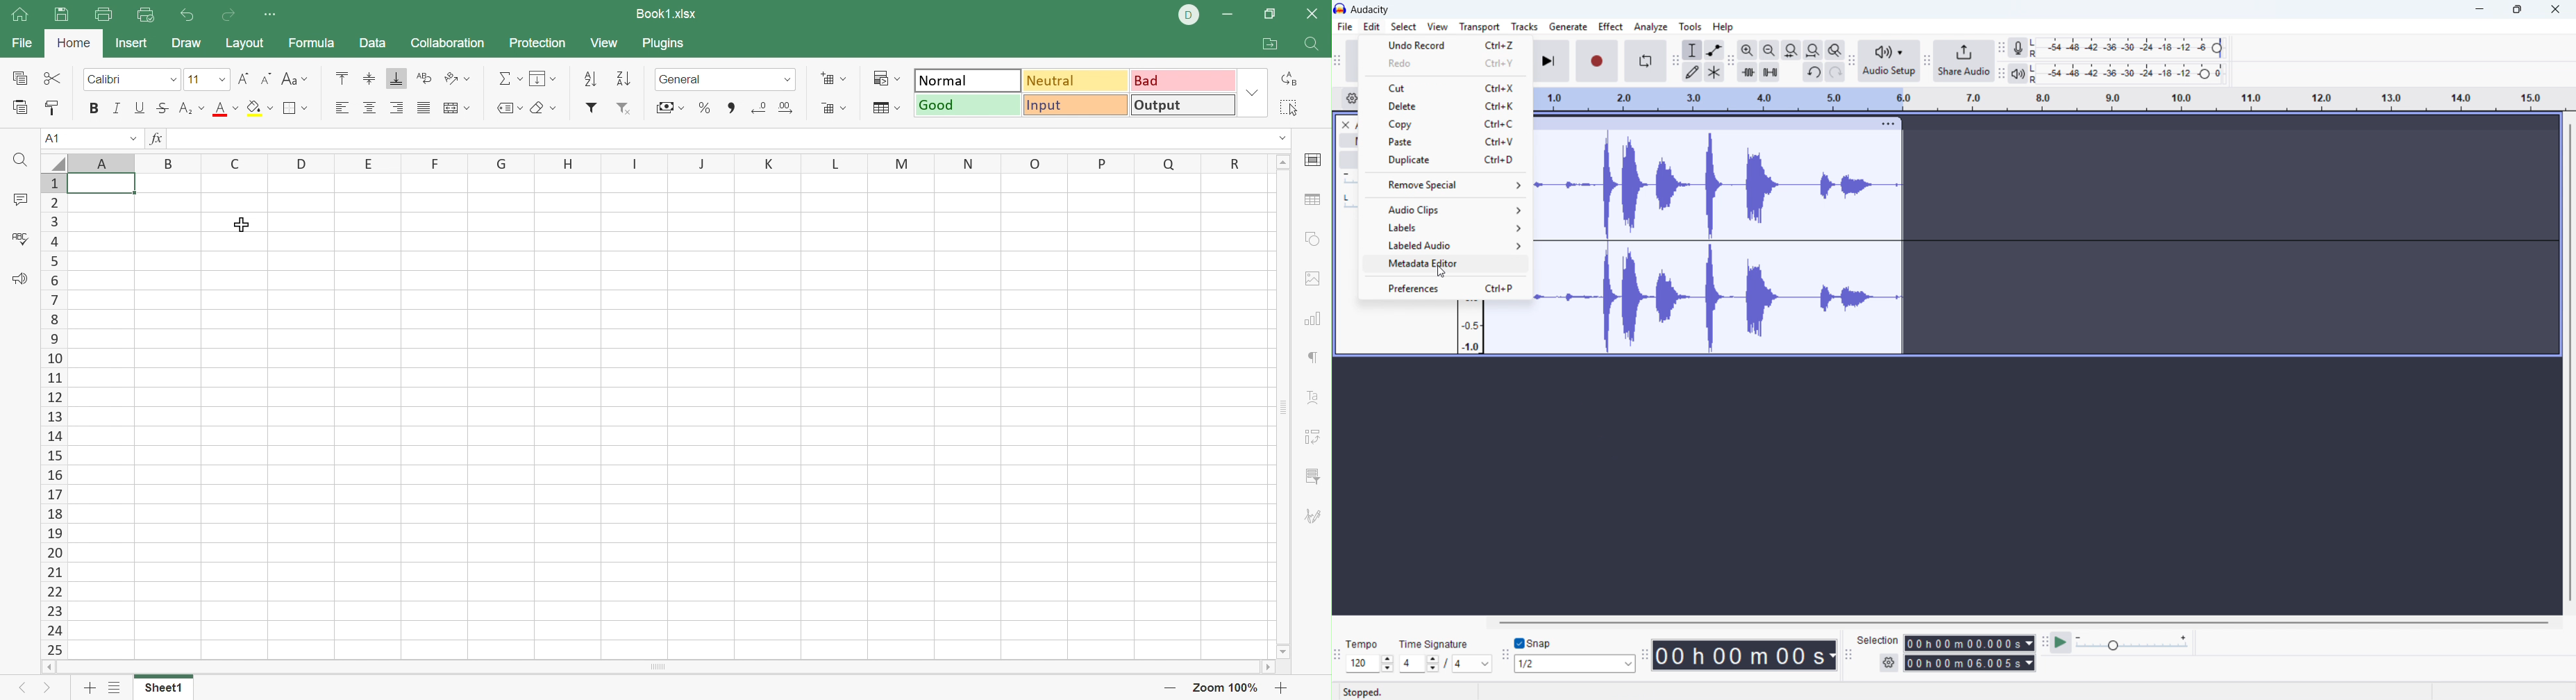 The height and width of the screenshot is (700, 2576). What do you see at coordinates (1444, 123) in the screenshot?
I see `copy` at bounding box center [1444, 123].